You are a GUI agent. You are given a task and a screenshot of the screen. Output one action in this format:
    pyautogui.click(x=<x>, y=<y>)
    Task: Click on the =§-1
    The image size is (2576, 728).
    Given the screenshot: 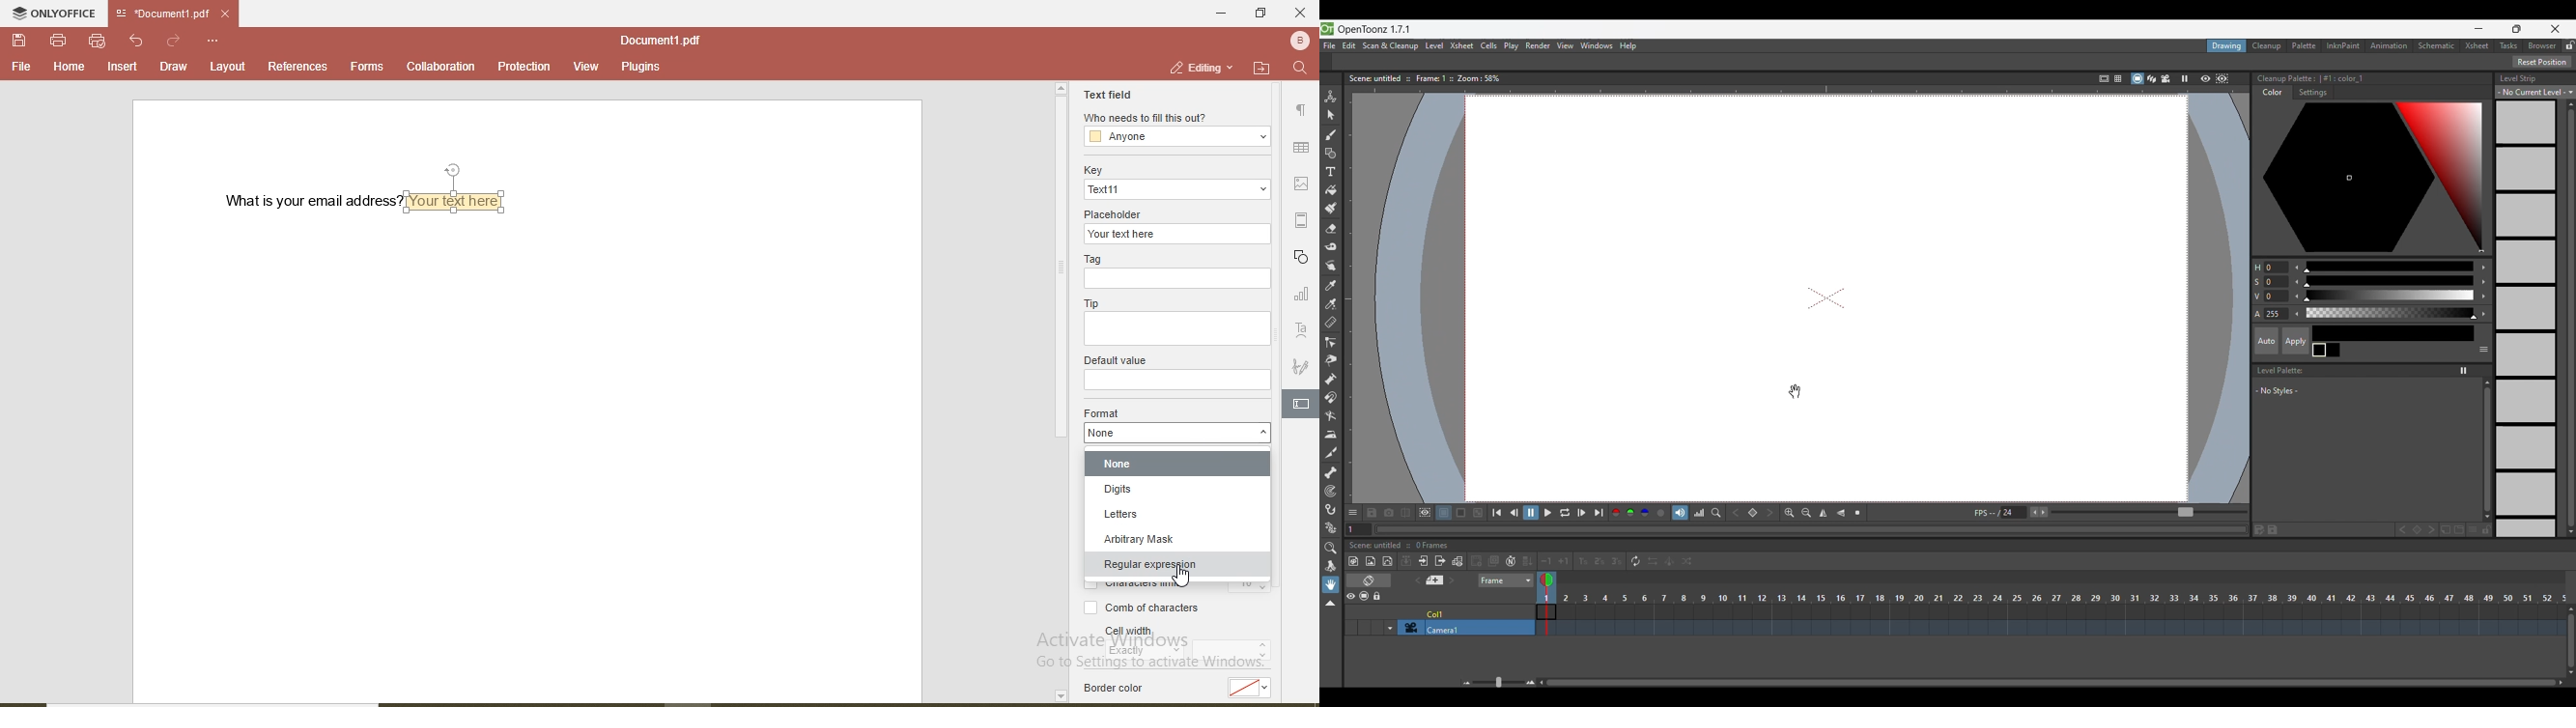 What is the action you would take?
    pyautogui.click(x=2116, y=79)
    